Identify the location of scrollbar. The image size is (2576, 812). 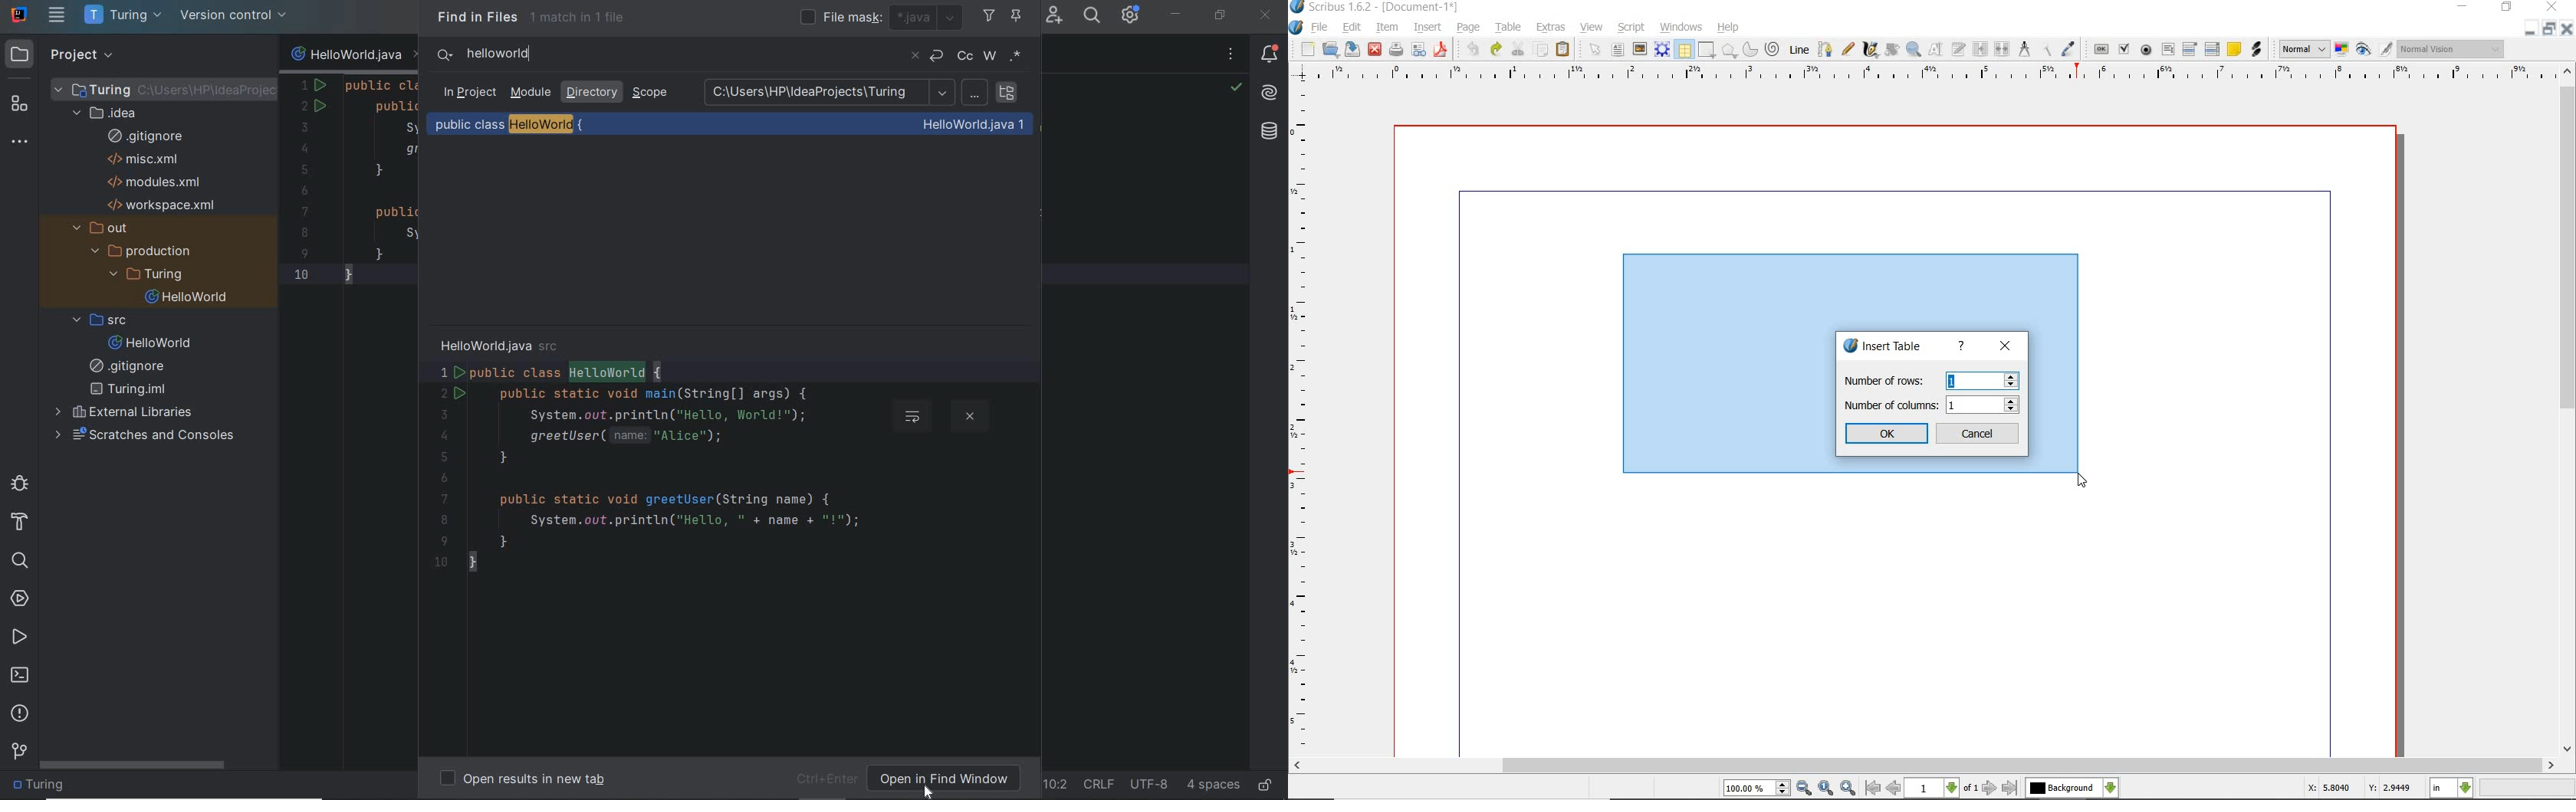
(1925, 766).